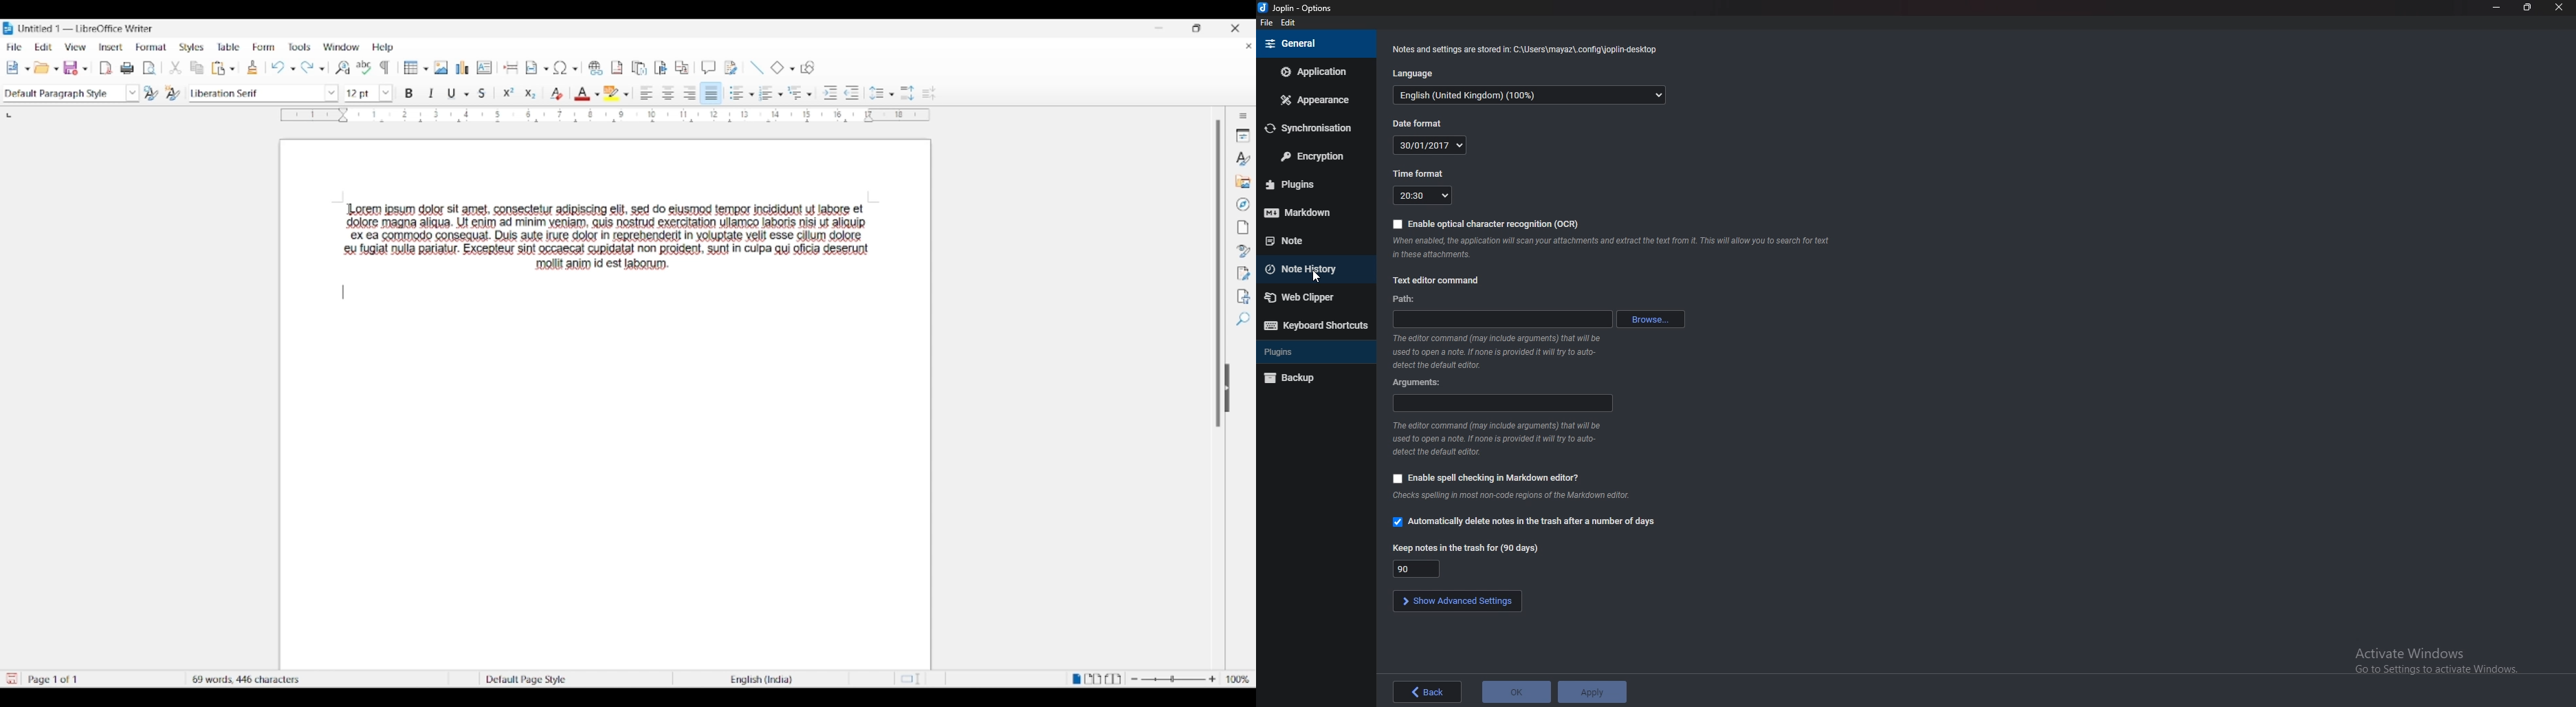  Describe the element at coordinates (795, 92) in the screenshot. I see `Selected outline format` at that location.